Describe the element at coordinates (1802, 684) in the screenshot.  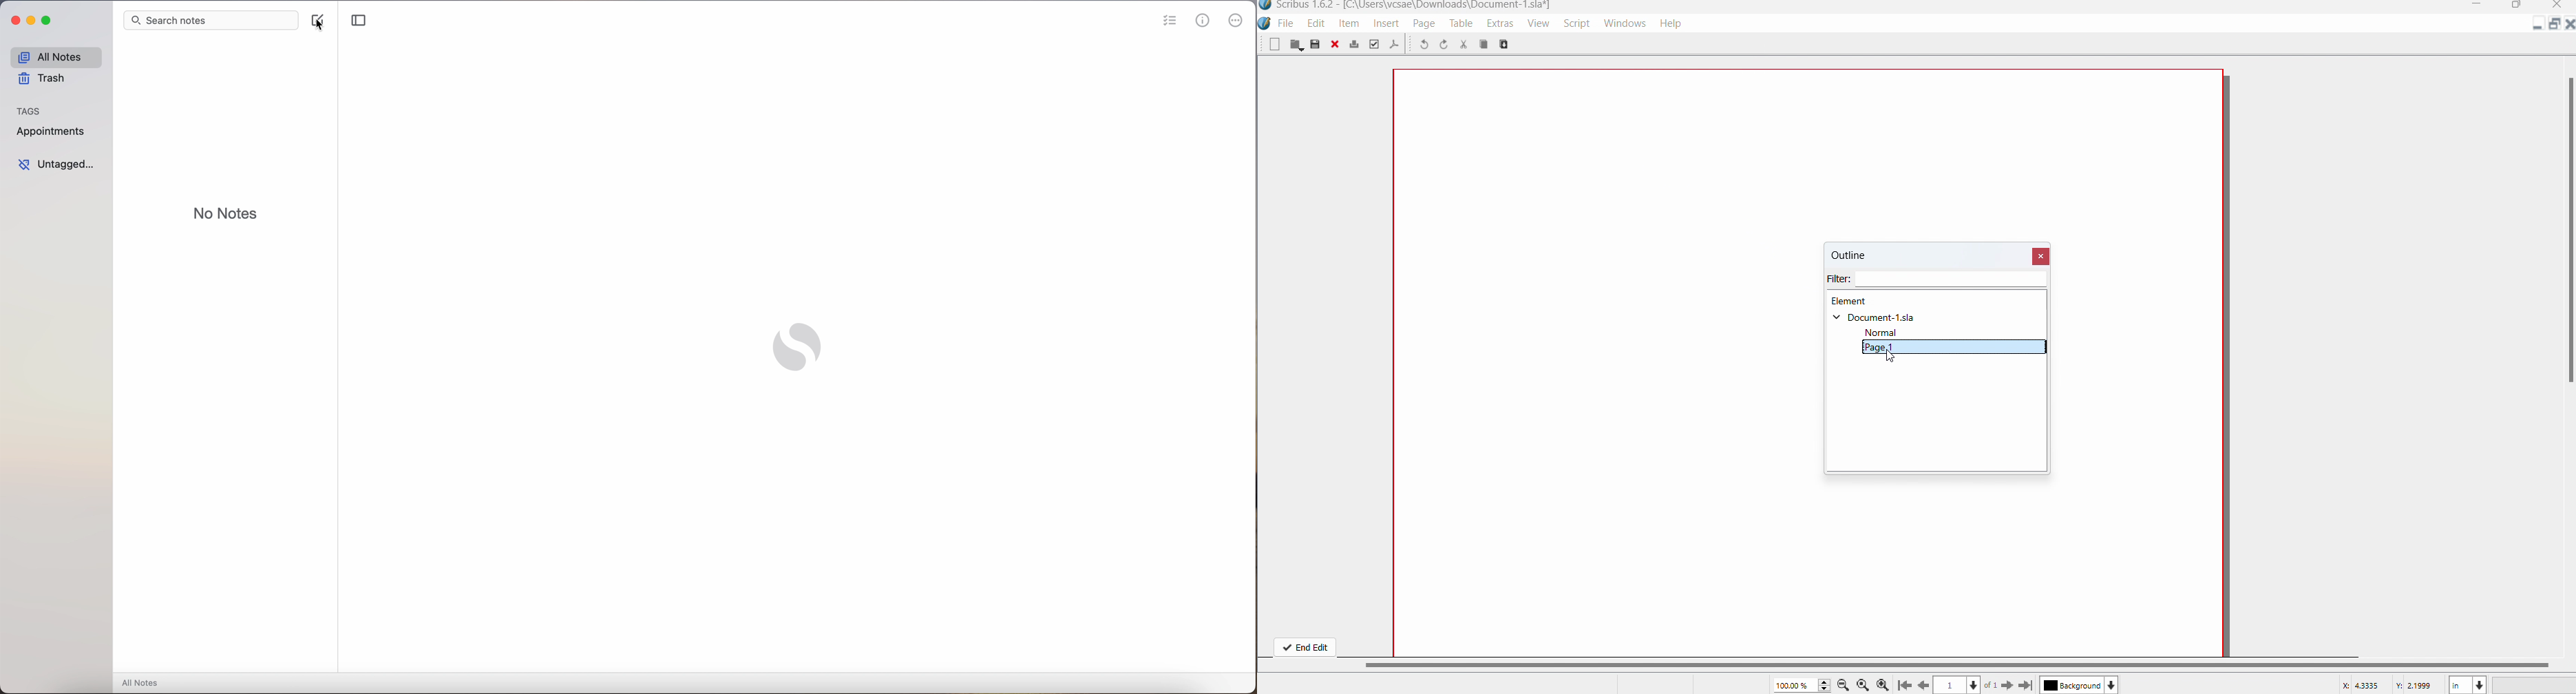
I see `100%` at that location.